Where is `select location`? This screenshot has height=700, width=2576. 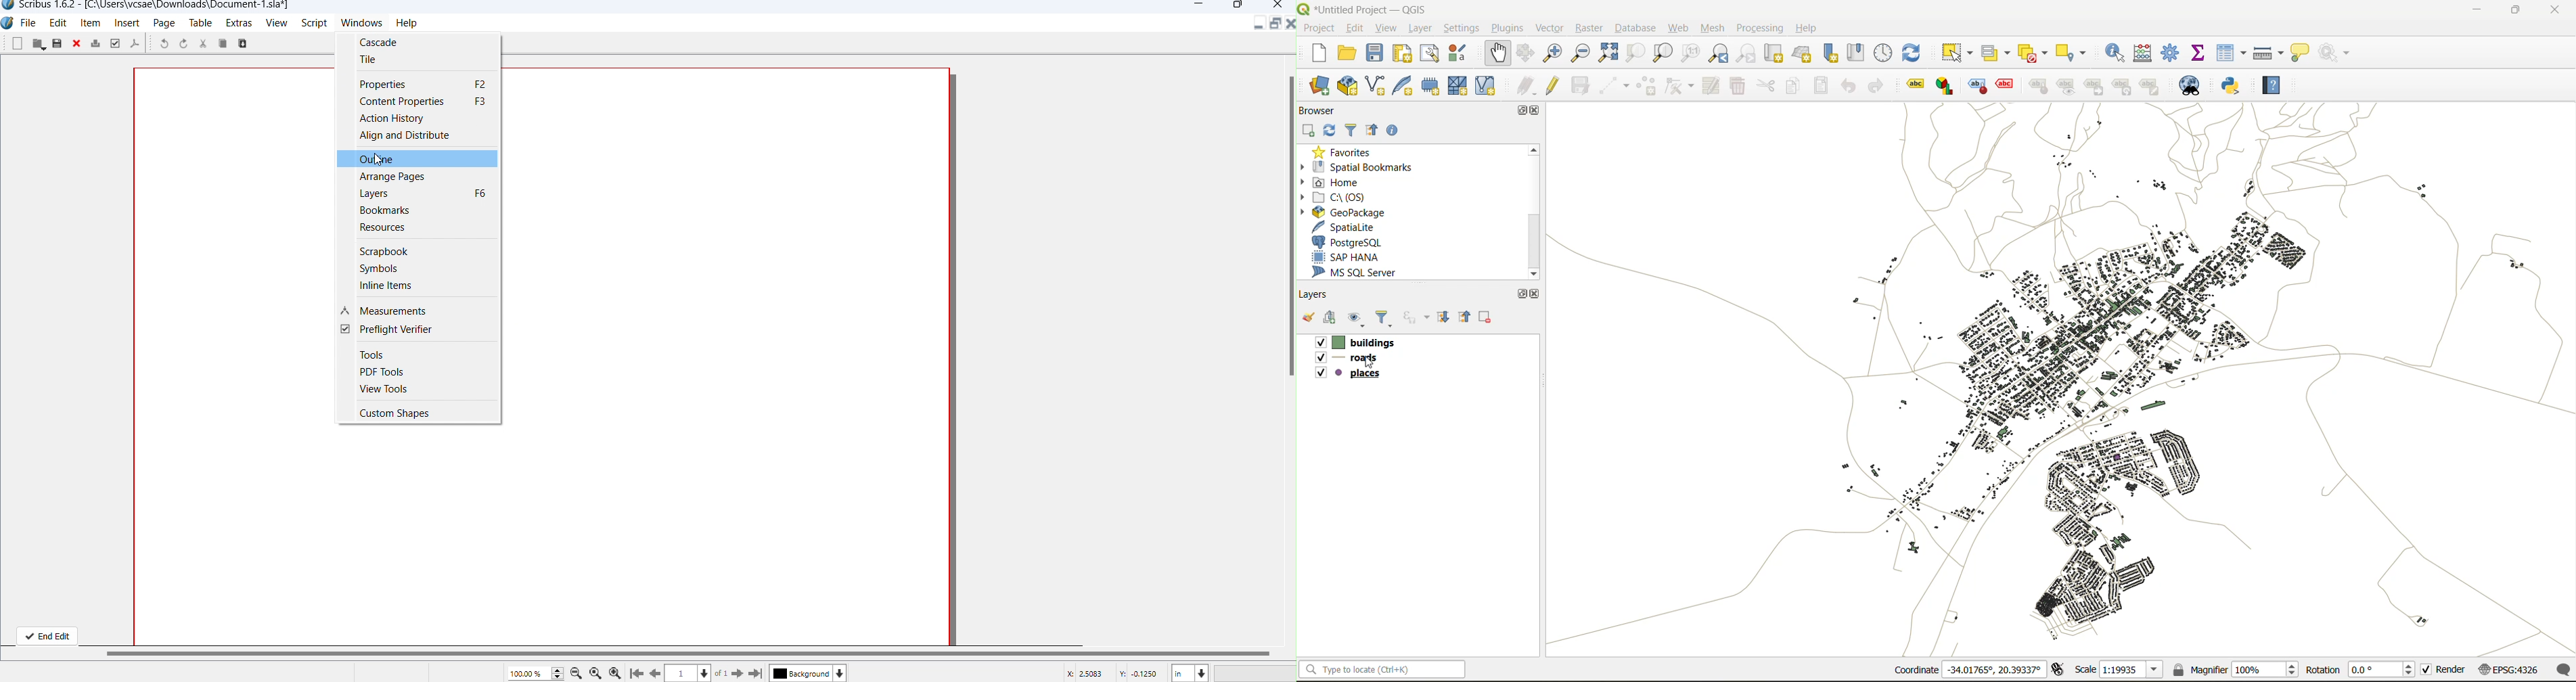
select location is located at coordinates (2070, 53).